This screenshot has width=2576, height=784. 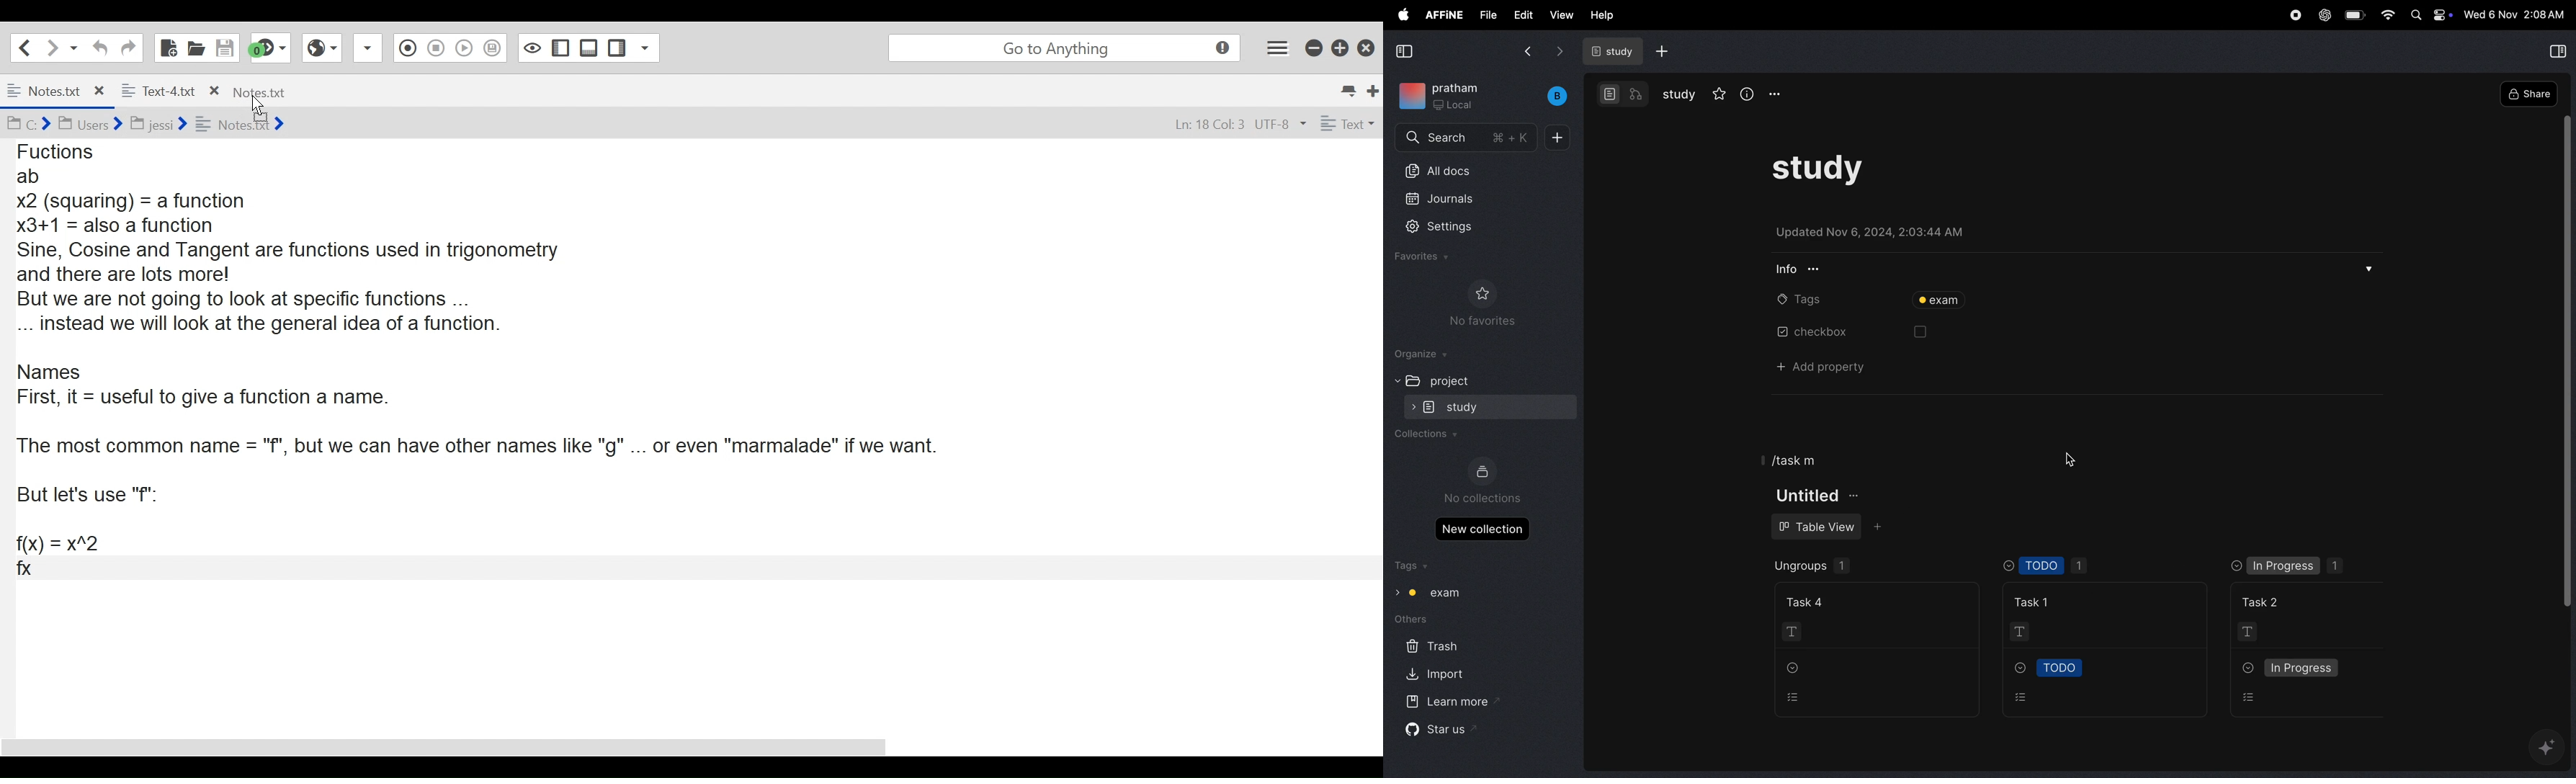 I want to click on apple widgets, so click(x=2430, y=15).